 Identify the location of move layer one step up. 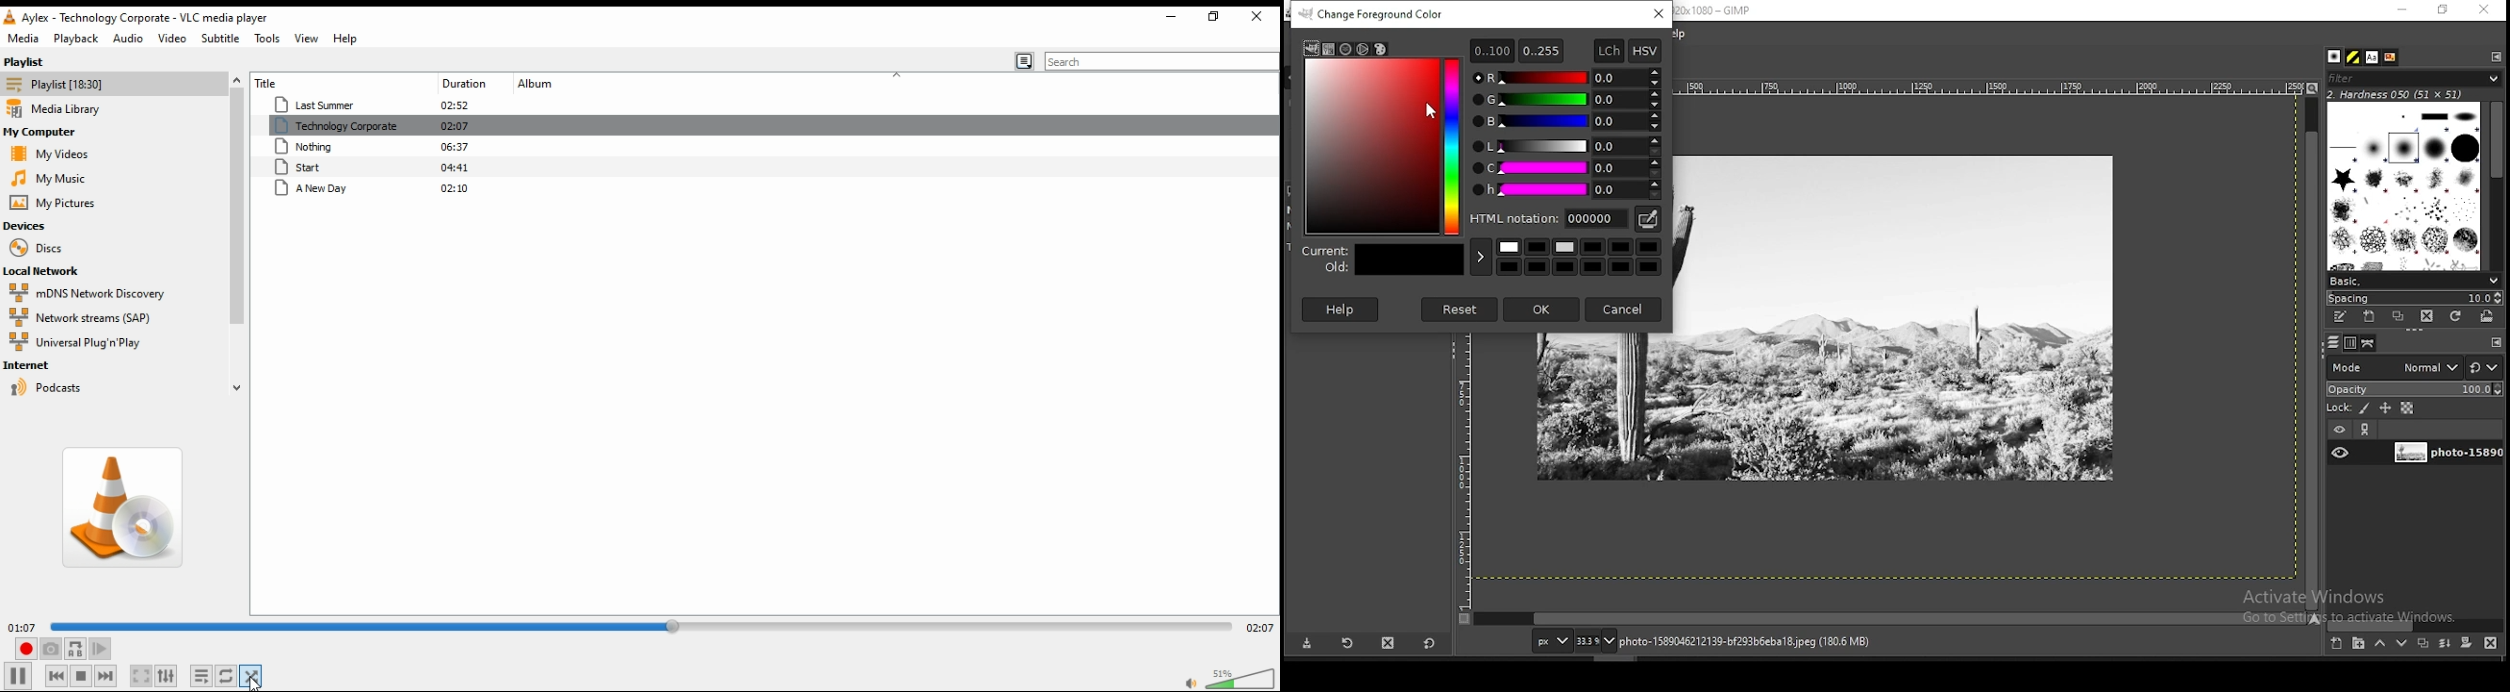
(2380, 643).